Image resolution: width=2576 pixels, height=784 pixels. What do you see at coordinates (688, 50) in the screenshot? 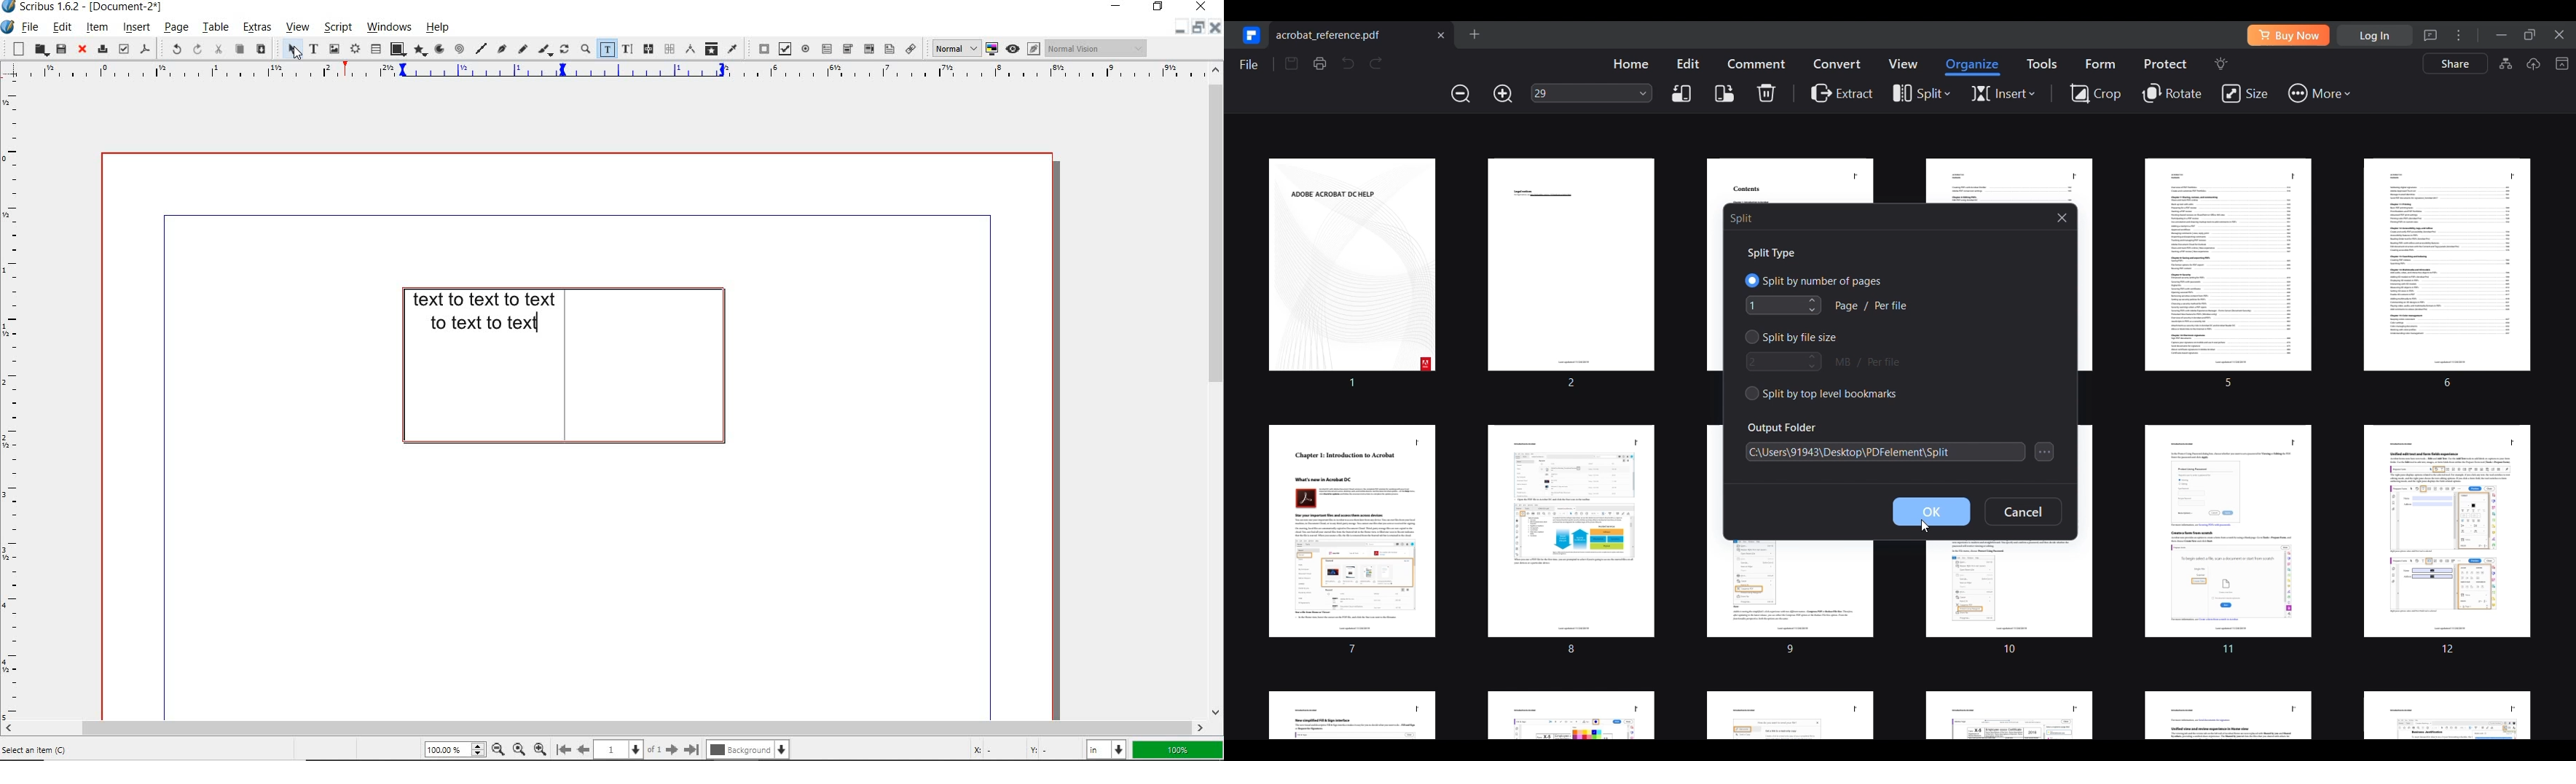
I see `measurements` at bounding box center [688, 50].